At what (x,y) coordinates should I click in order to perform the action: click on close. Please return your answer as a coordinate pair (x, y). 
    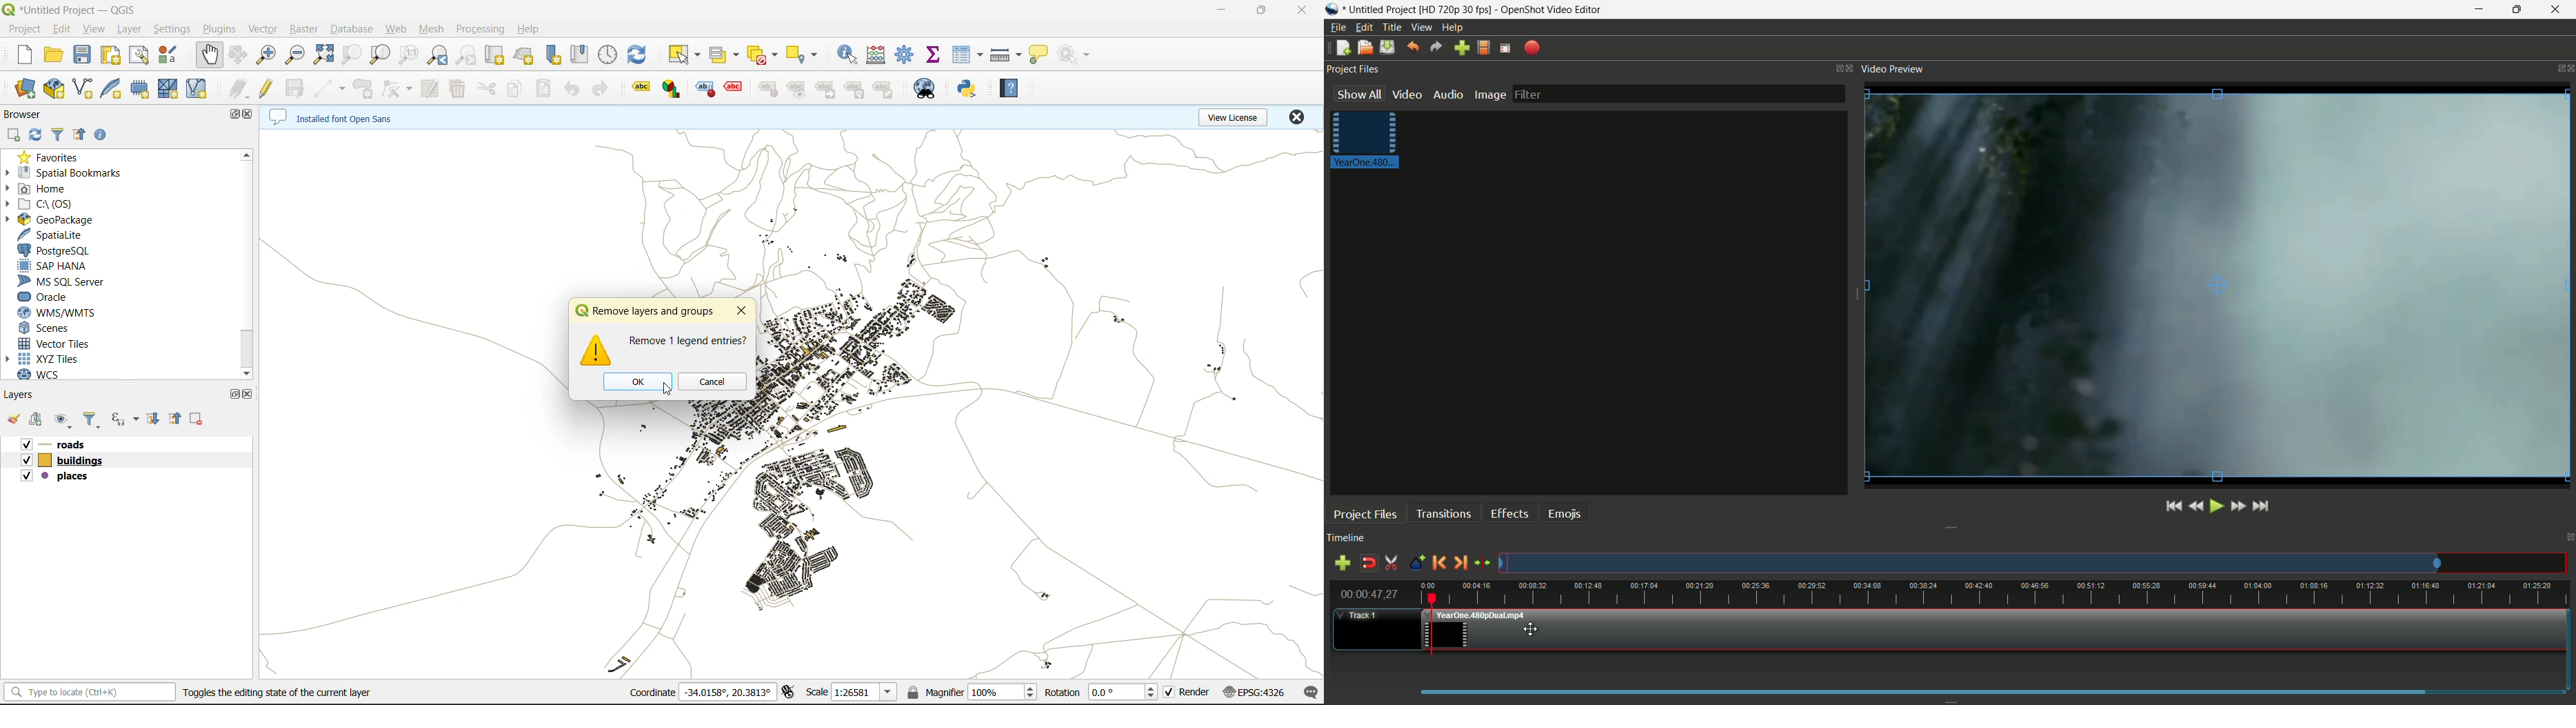
    Looking at the image, I should click on (250, 395).